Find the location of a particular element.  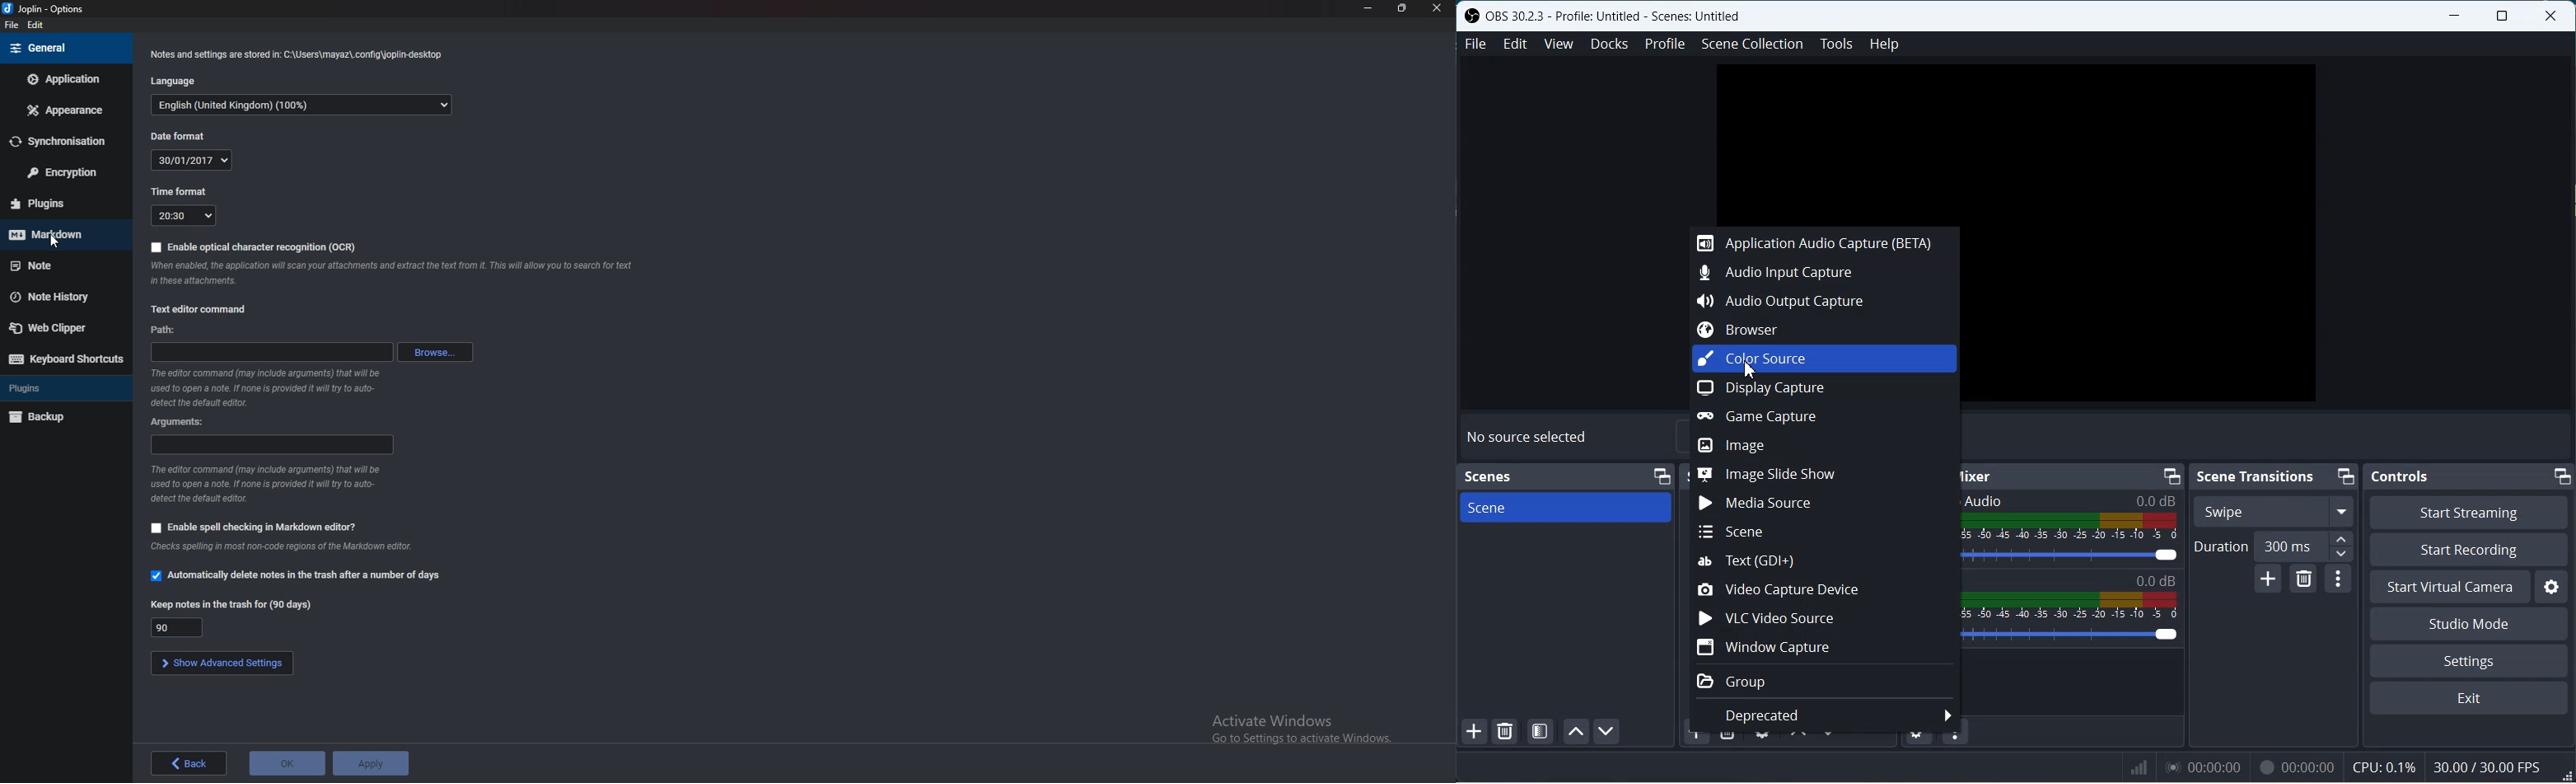

VLC Video Source is located at coordinates (1823, 617).